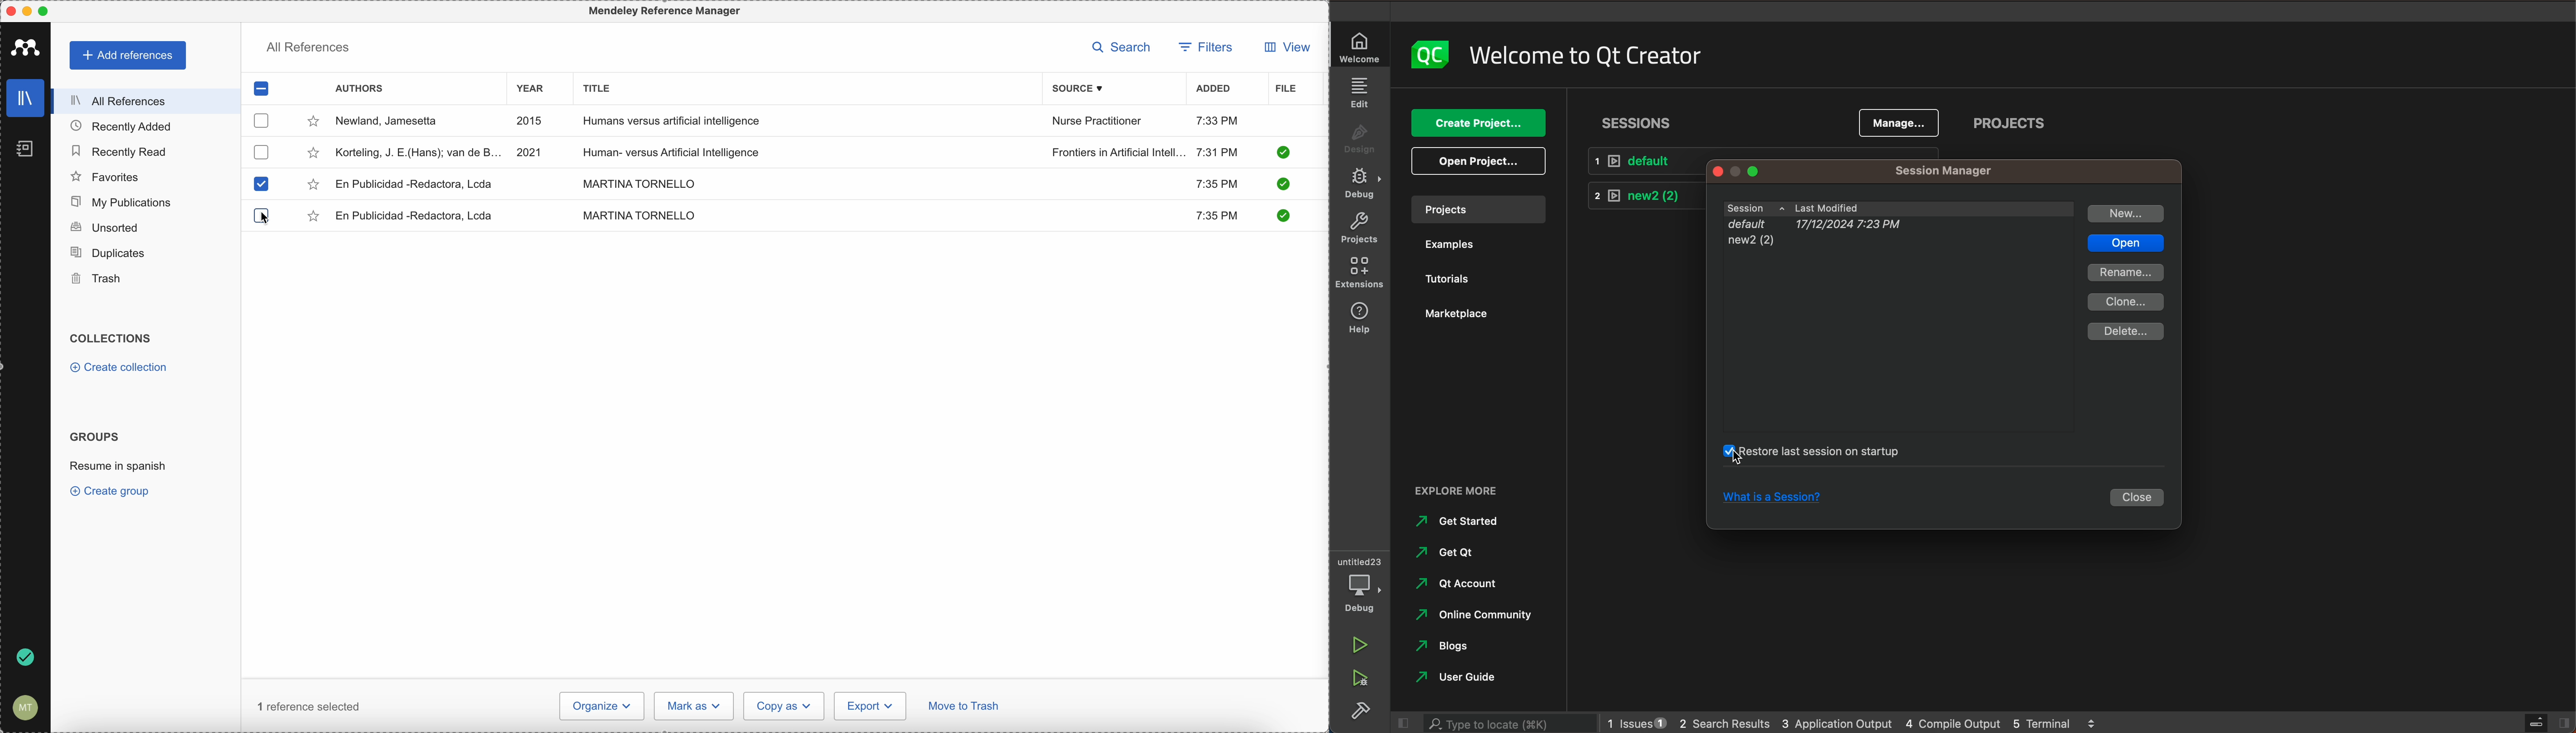 Image resolution: width=2576 pixels, height=756 pixels. Describe the element at coordinates (636, 182) in the screenshot. I see `MARTINA TORNELLO` at that location.